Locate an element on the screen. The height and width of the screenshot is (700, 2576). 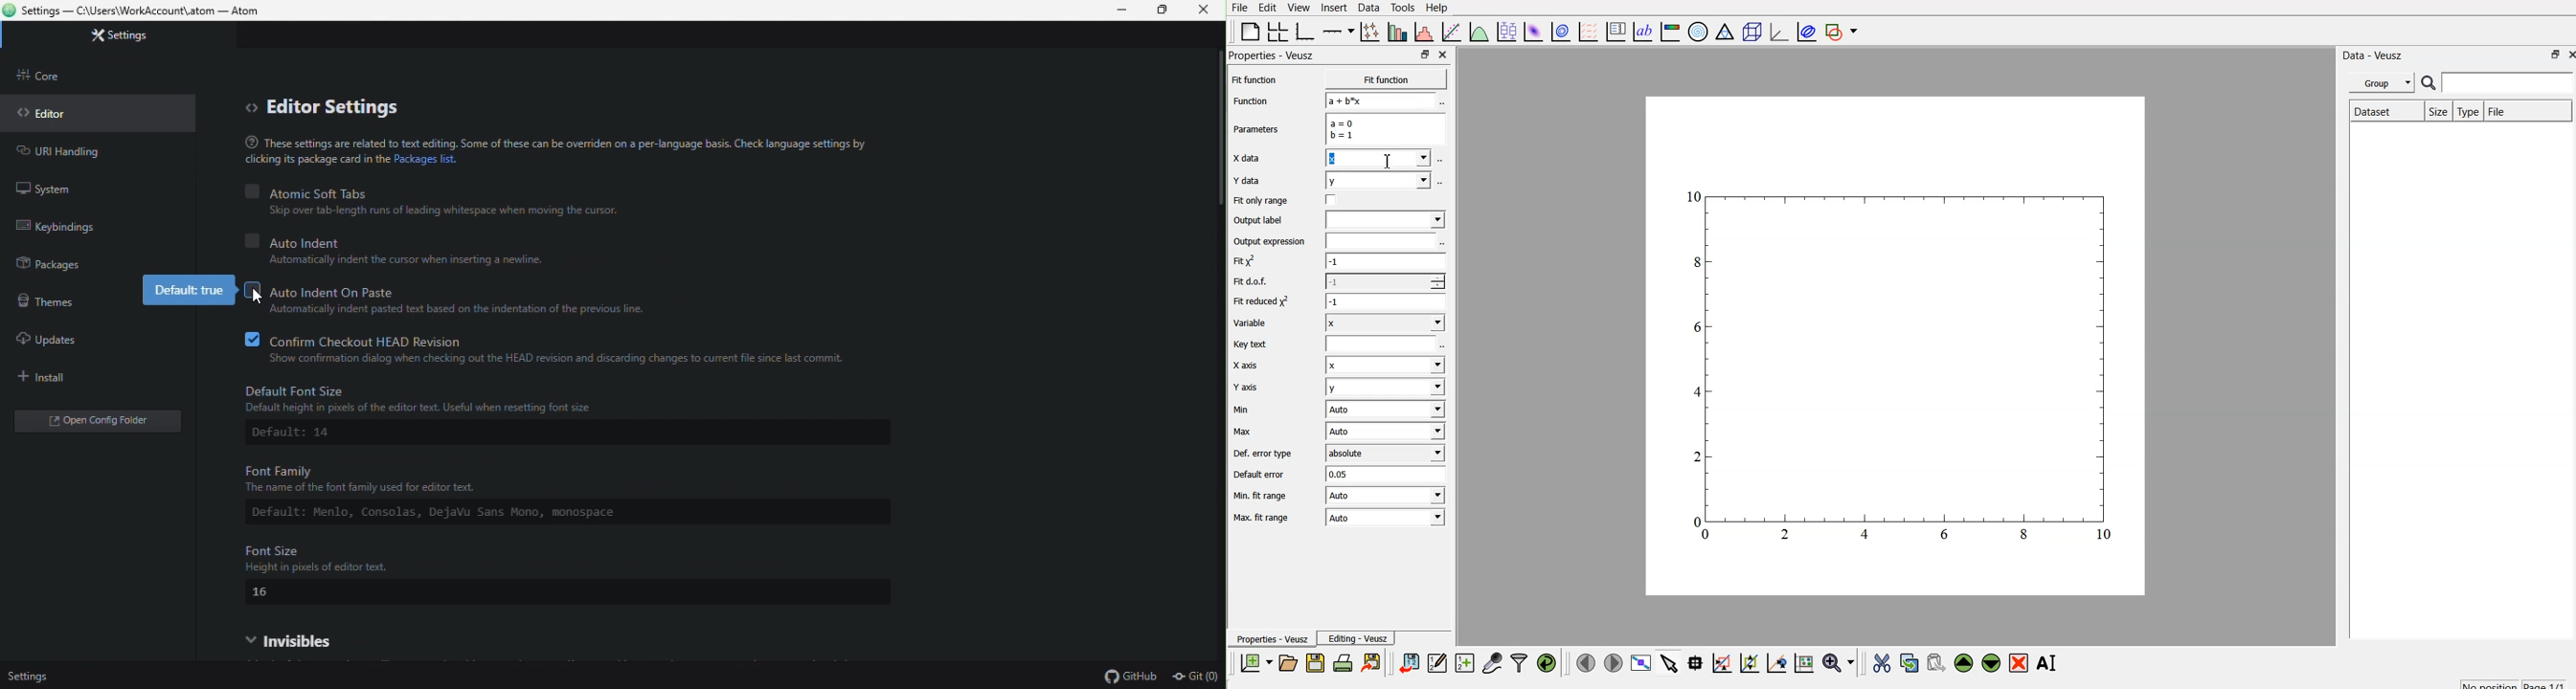
system is located at coordinates (69, 186).